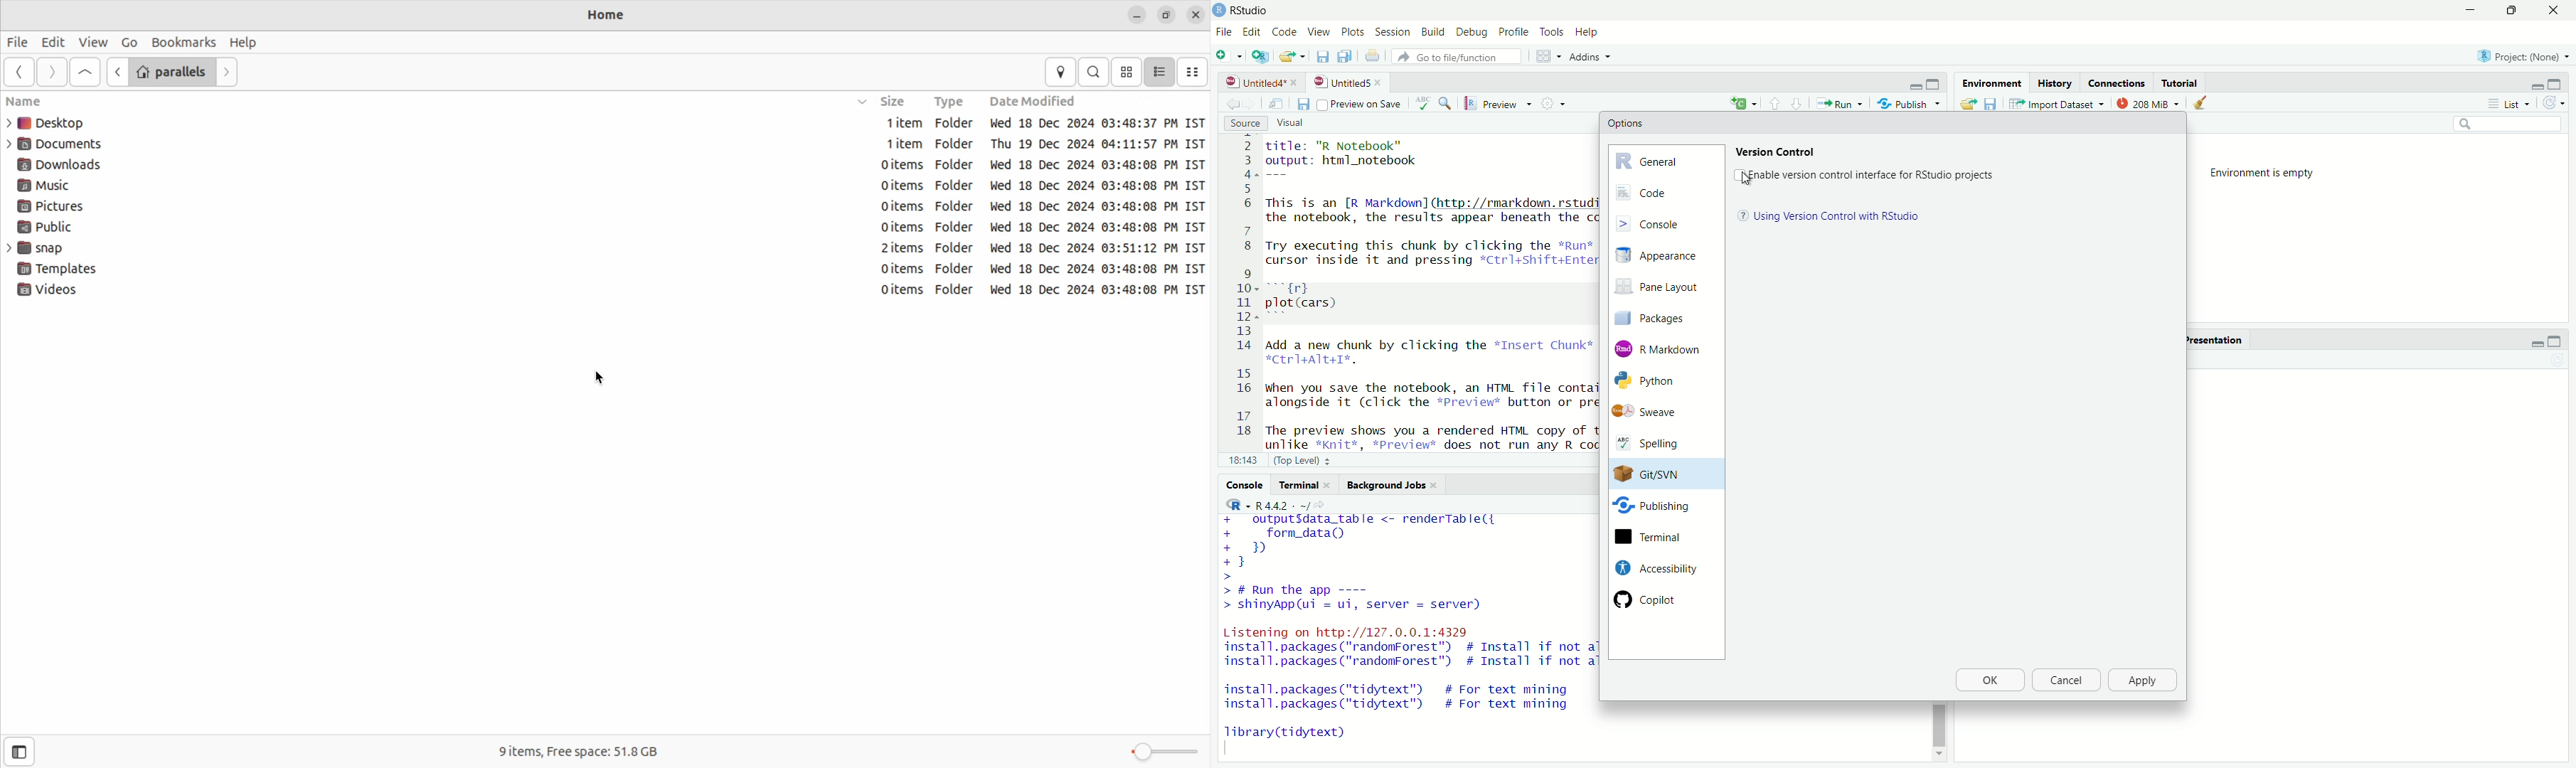  What do you see at coordinates (1775, 102) in the screenshot?
I see `down` at bounding box center [1775, 102].